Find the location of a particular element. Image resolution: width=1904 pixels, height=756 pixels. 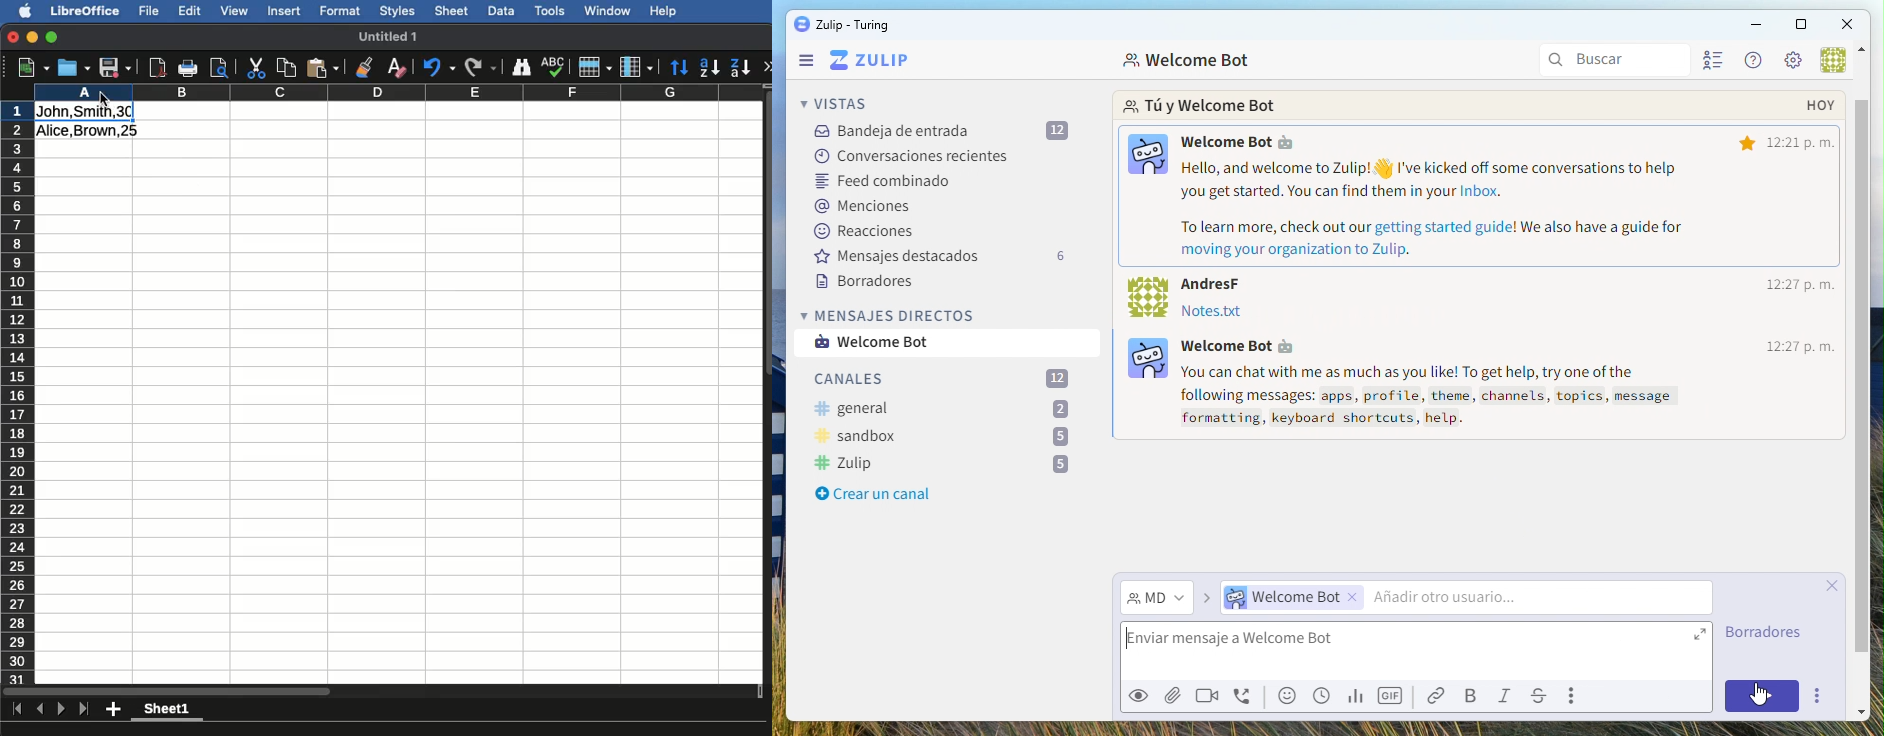

Copy is located at coordinates (289, 65).